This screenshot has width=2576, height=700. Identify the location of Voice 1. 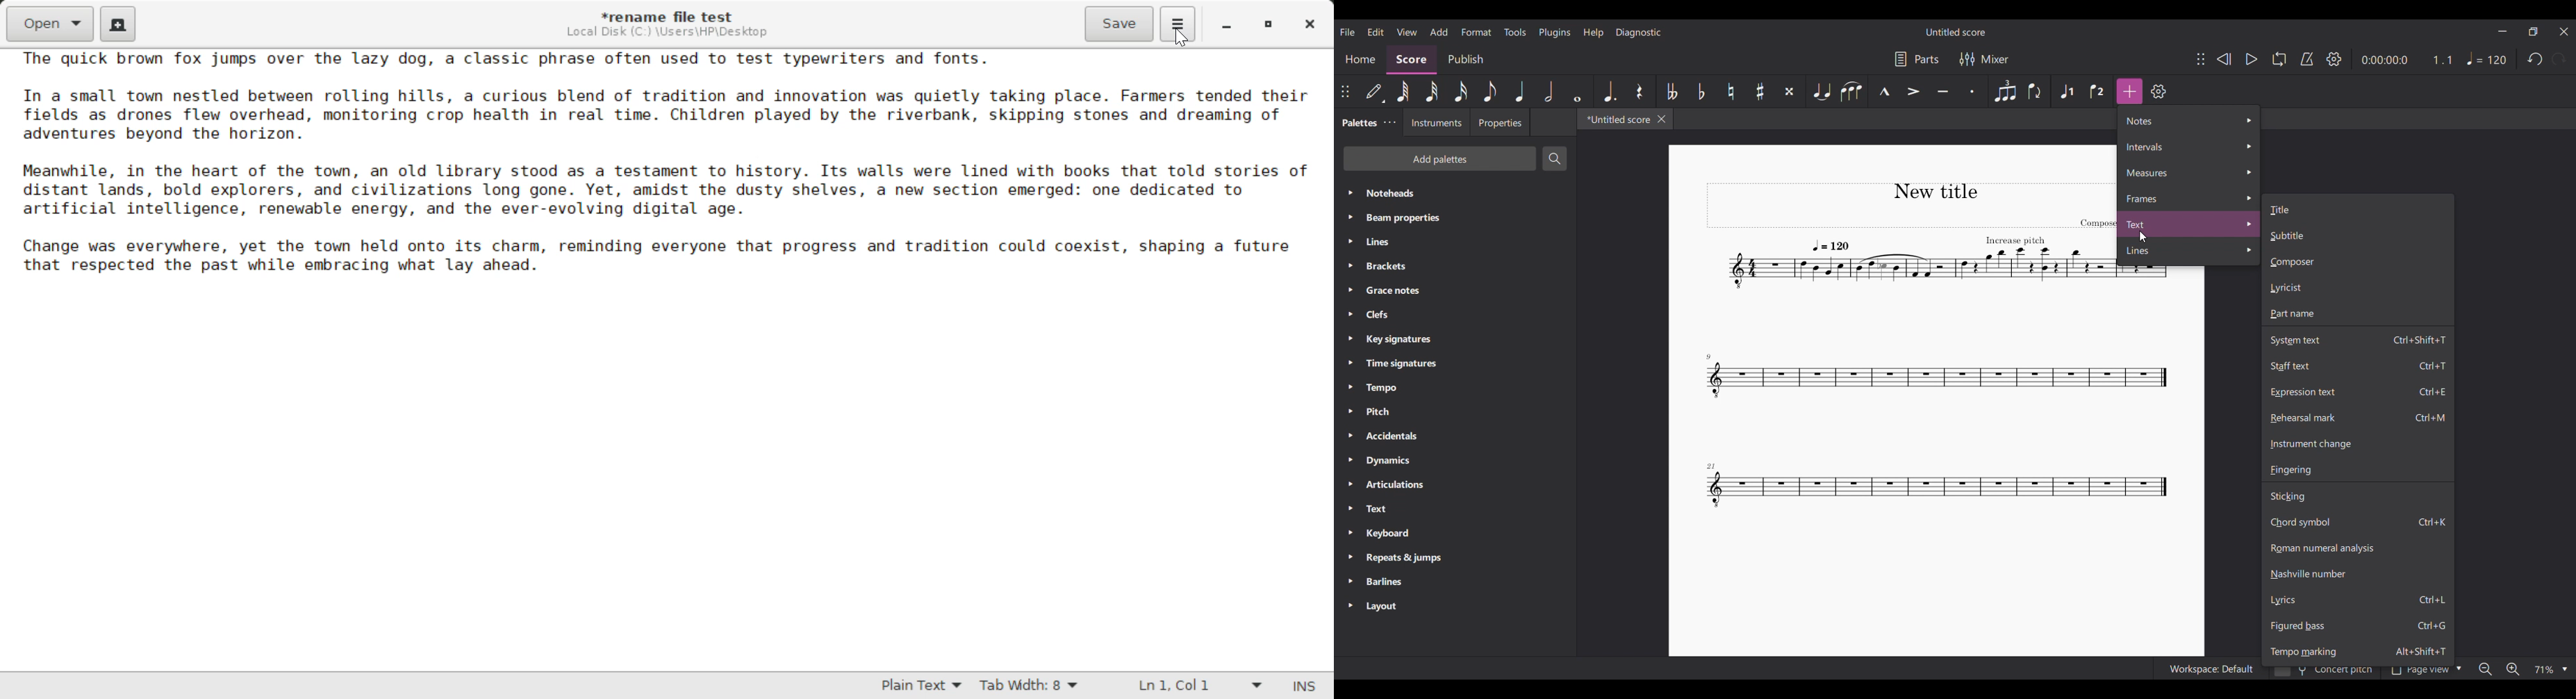
(2068, 92).